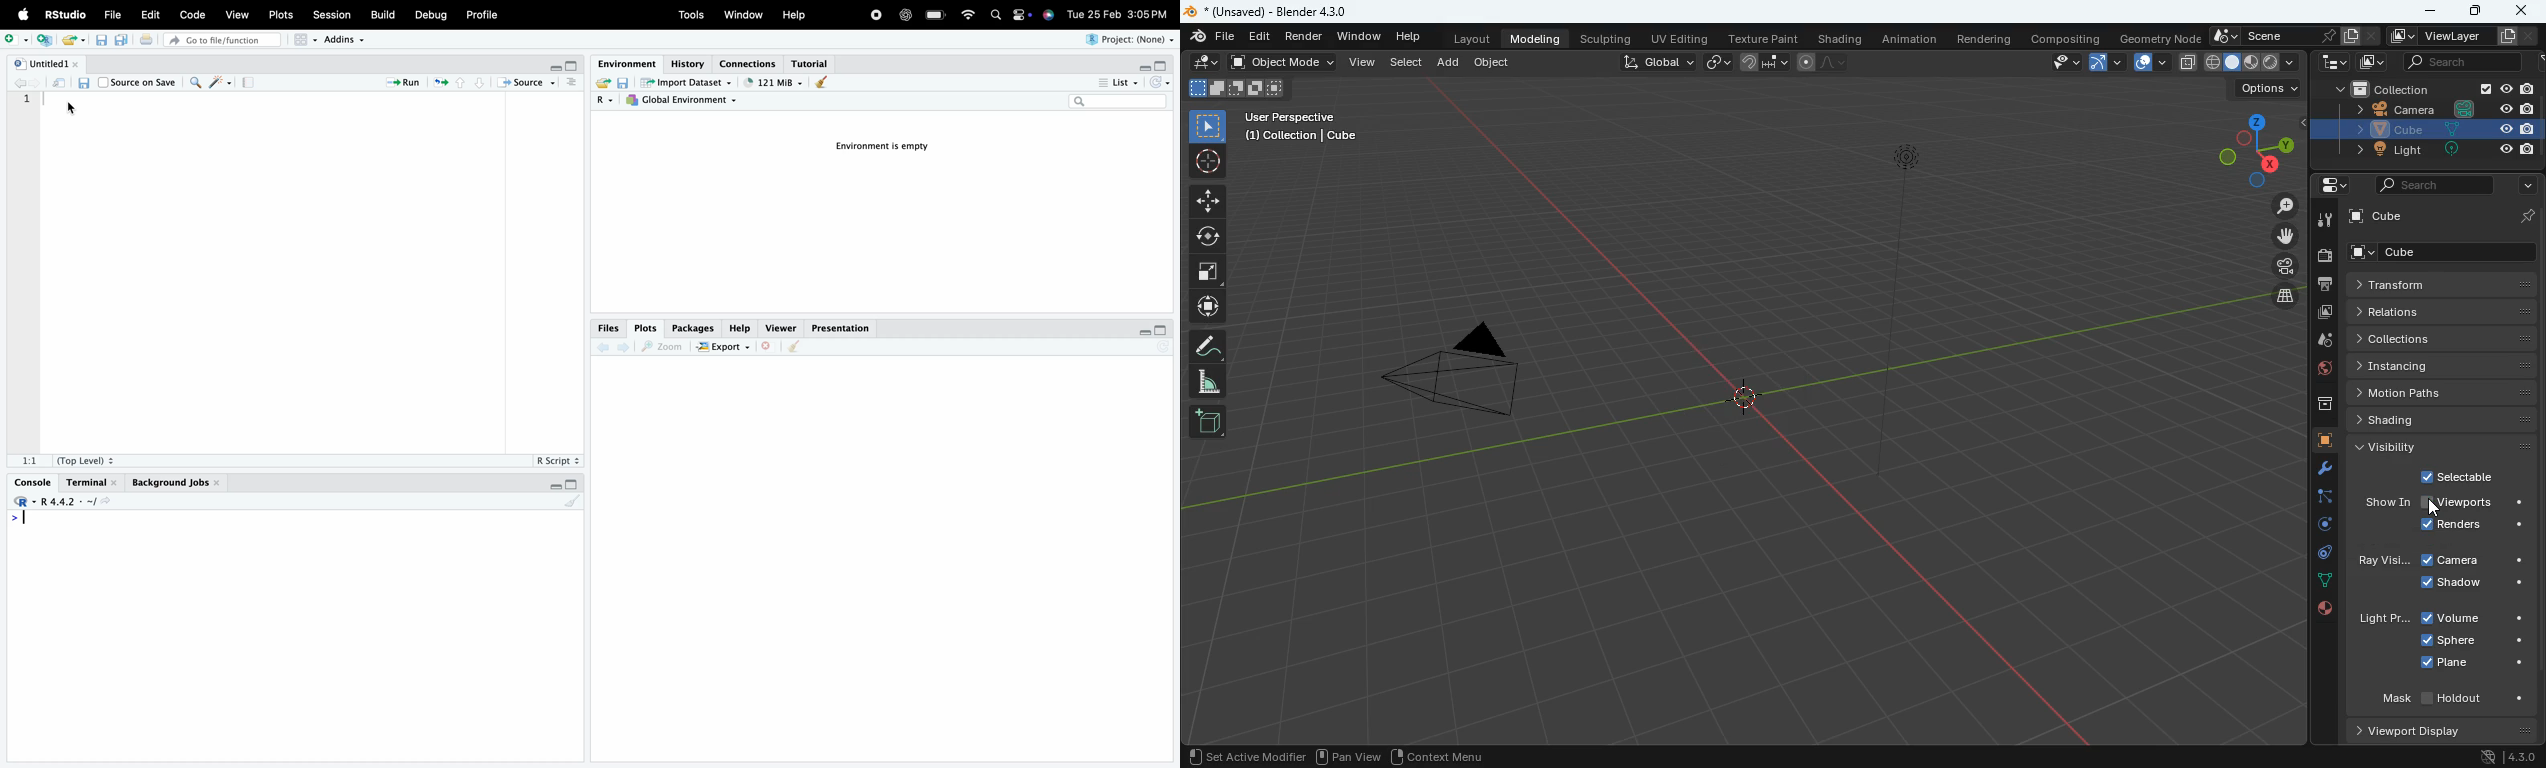  What do you see at coordinates (1132, 41) in the screenshot?
I see `Project (None)` at bounding box center [1132, 41].